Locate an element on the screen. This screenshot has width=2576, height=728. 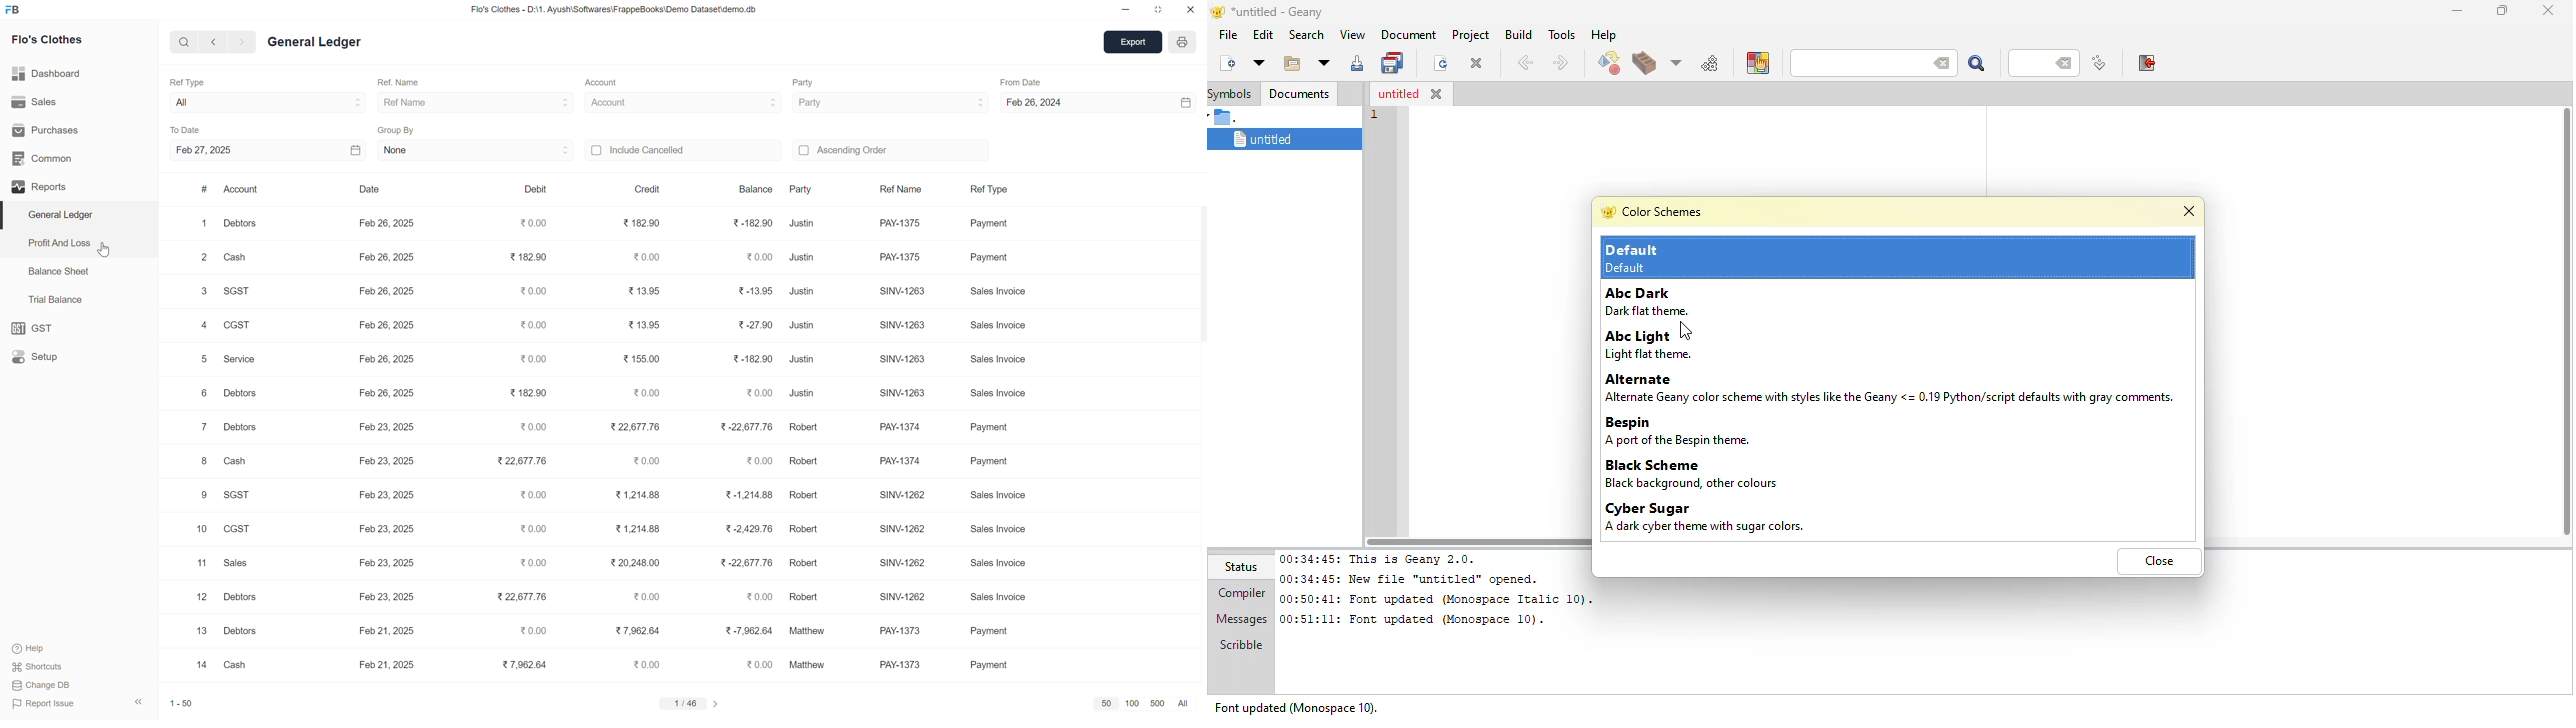
₹0.00 is located at coordinates (757, 256).